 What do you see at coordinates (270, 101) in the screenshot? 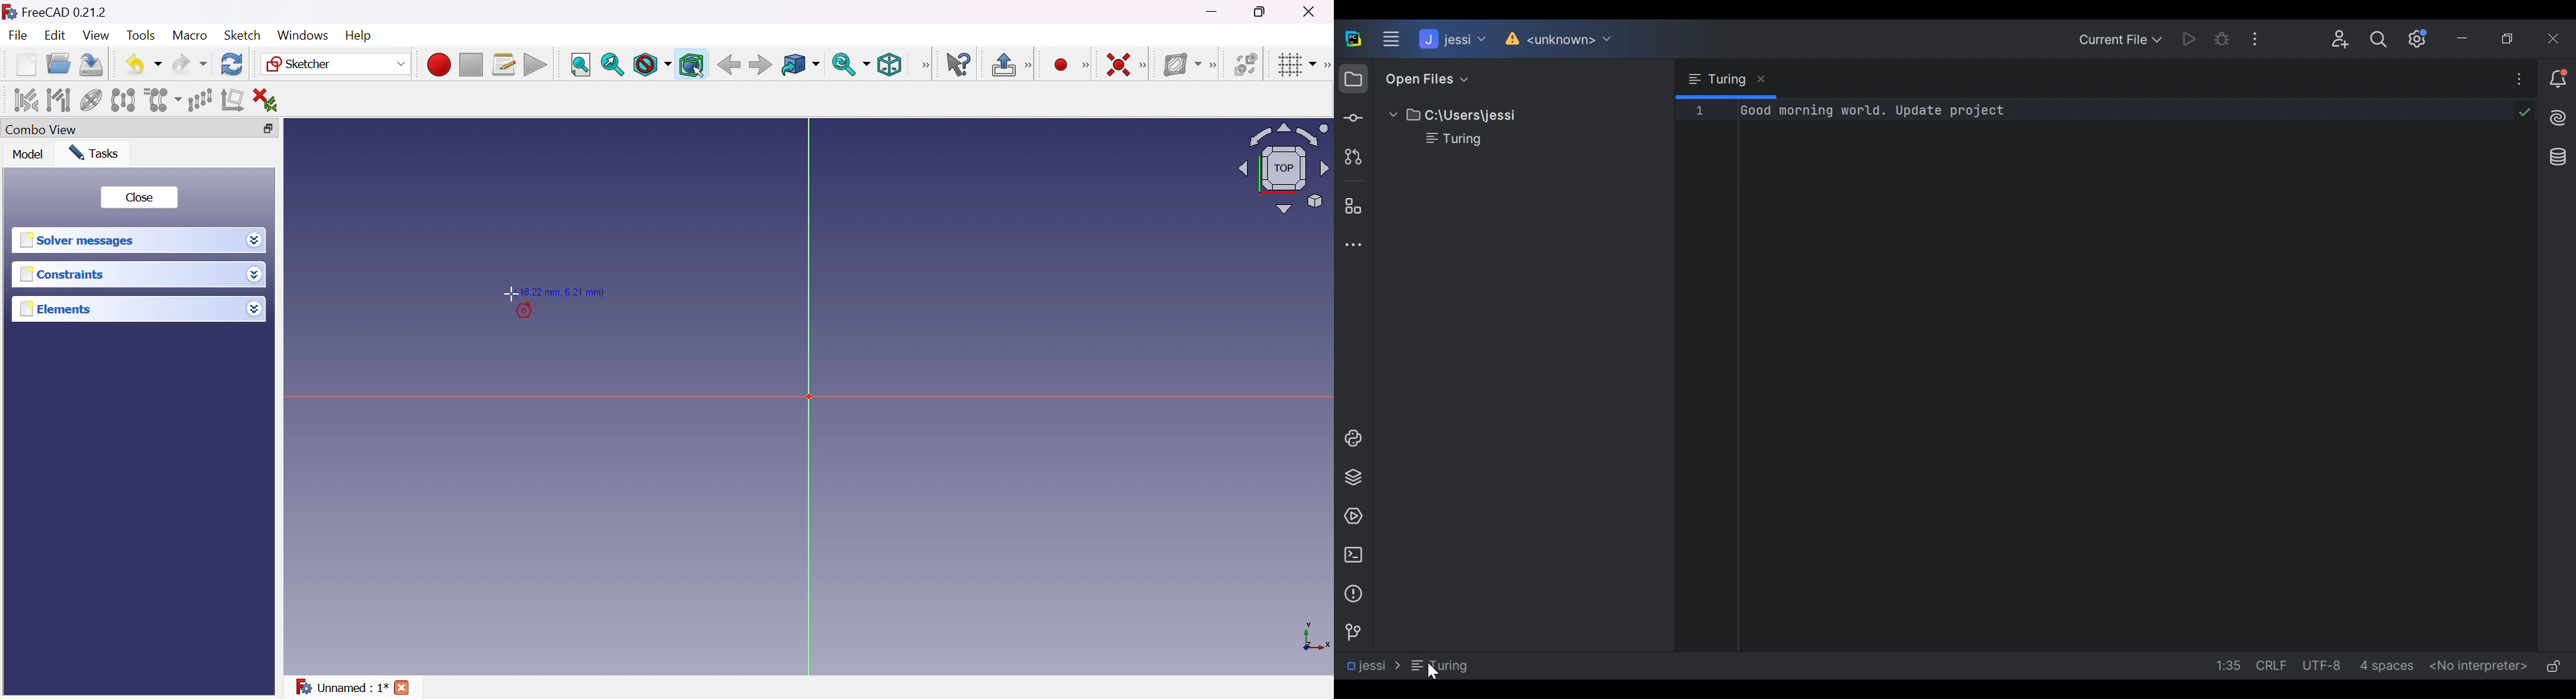
I see `Delete all constraints` at bounding box center [270, 101].